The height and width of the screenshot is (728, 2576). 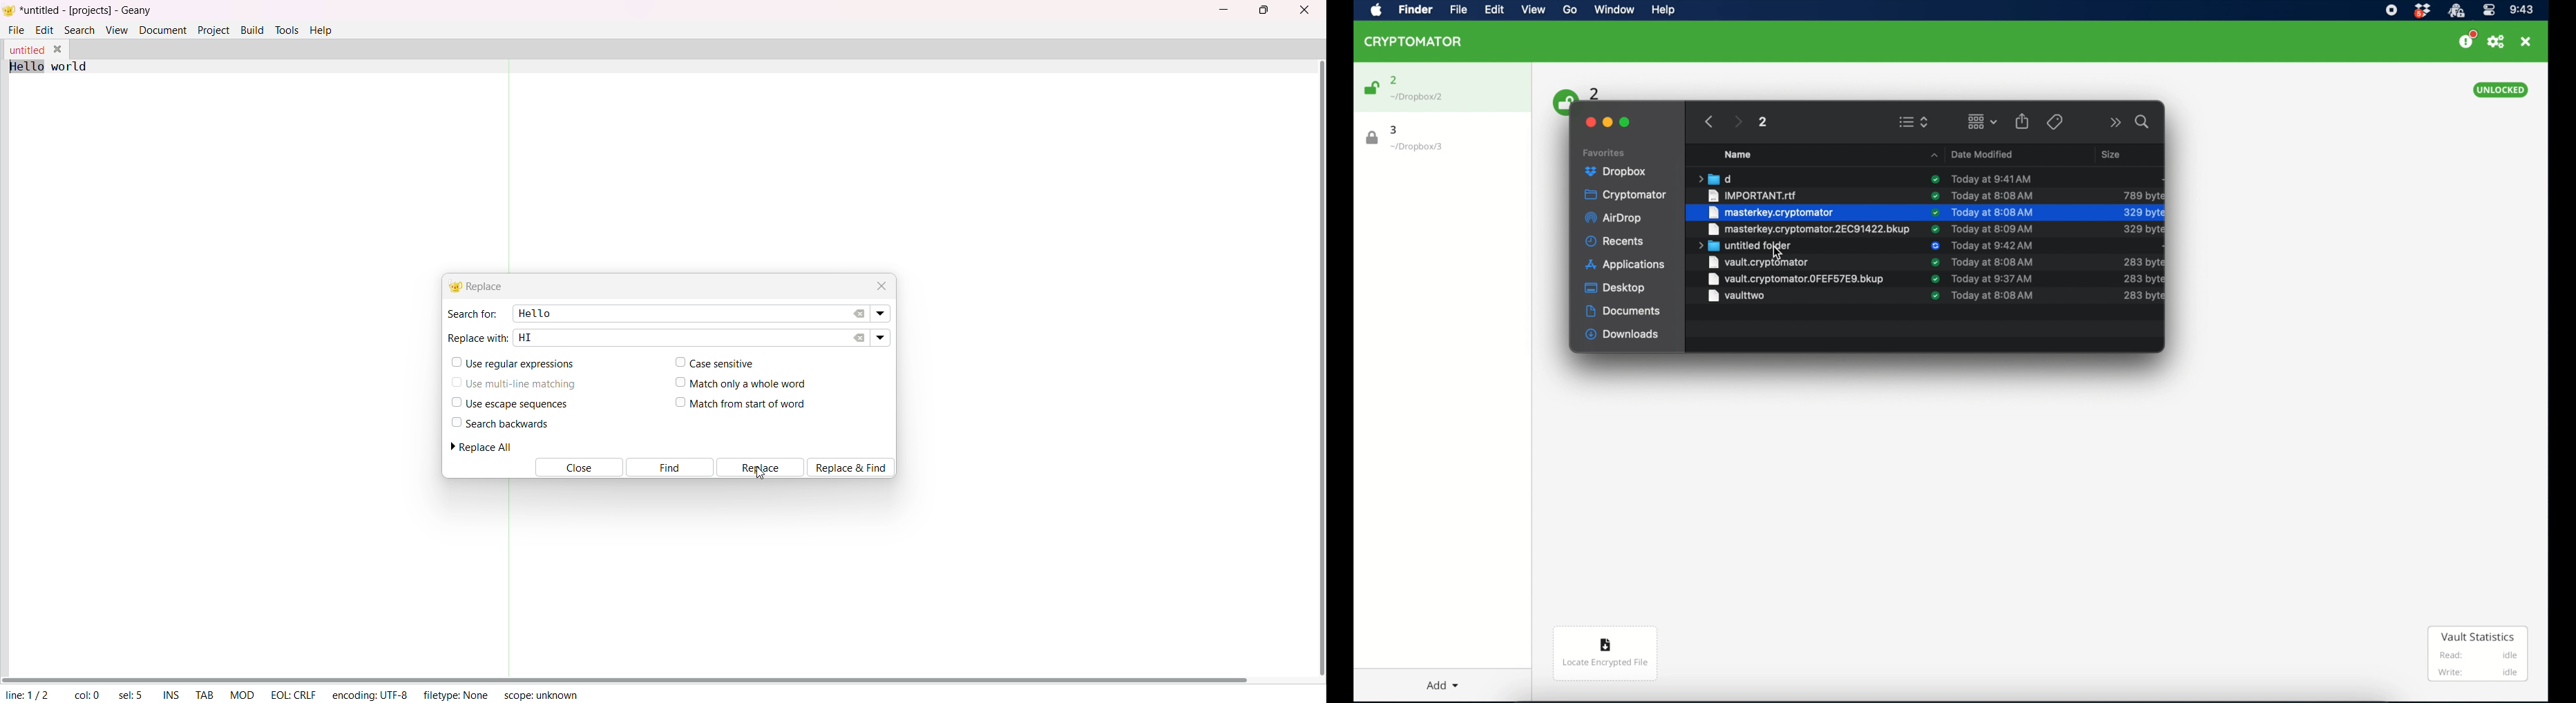 I want to click on cryptomator, so click(x=1625, y=195).